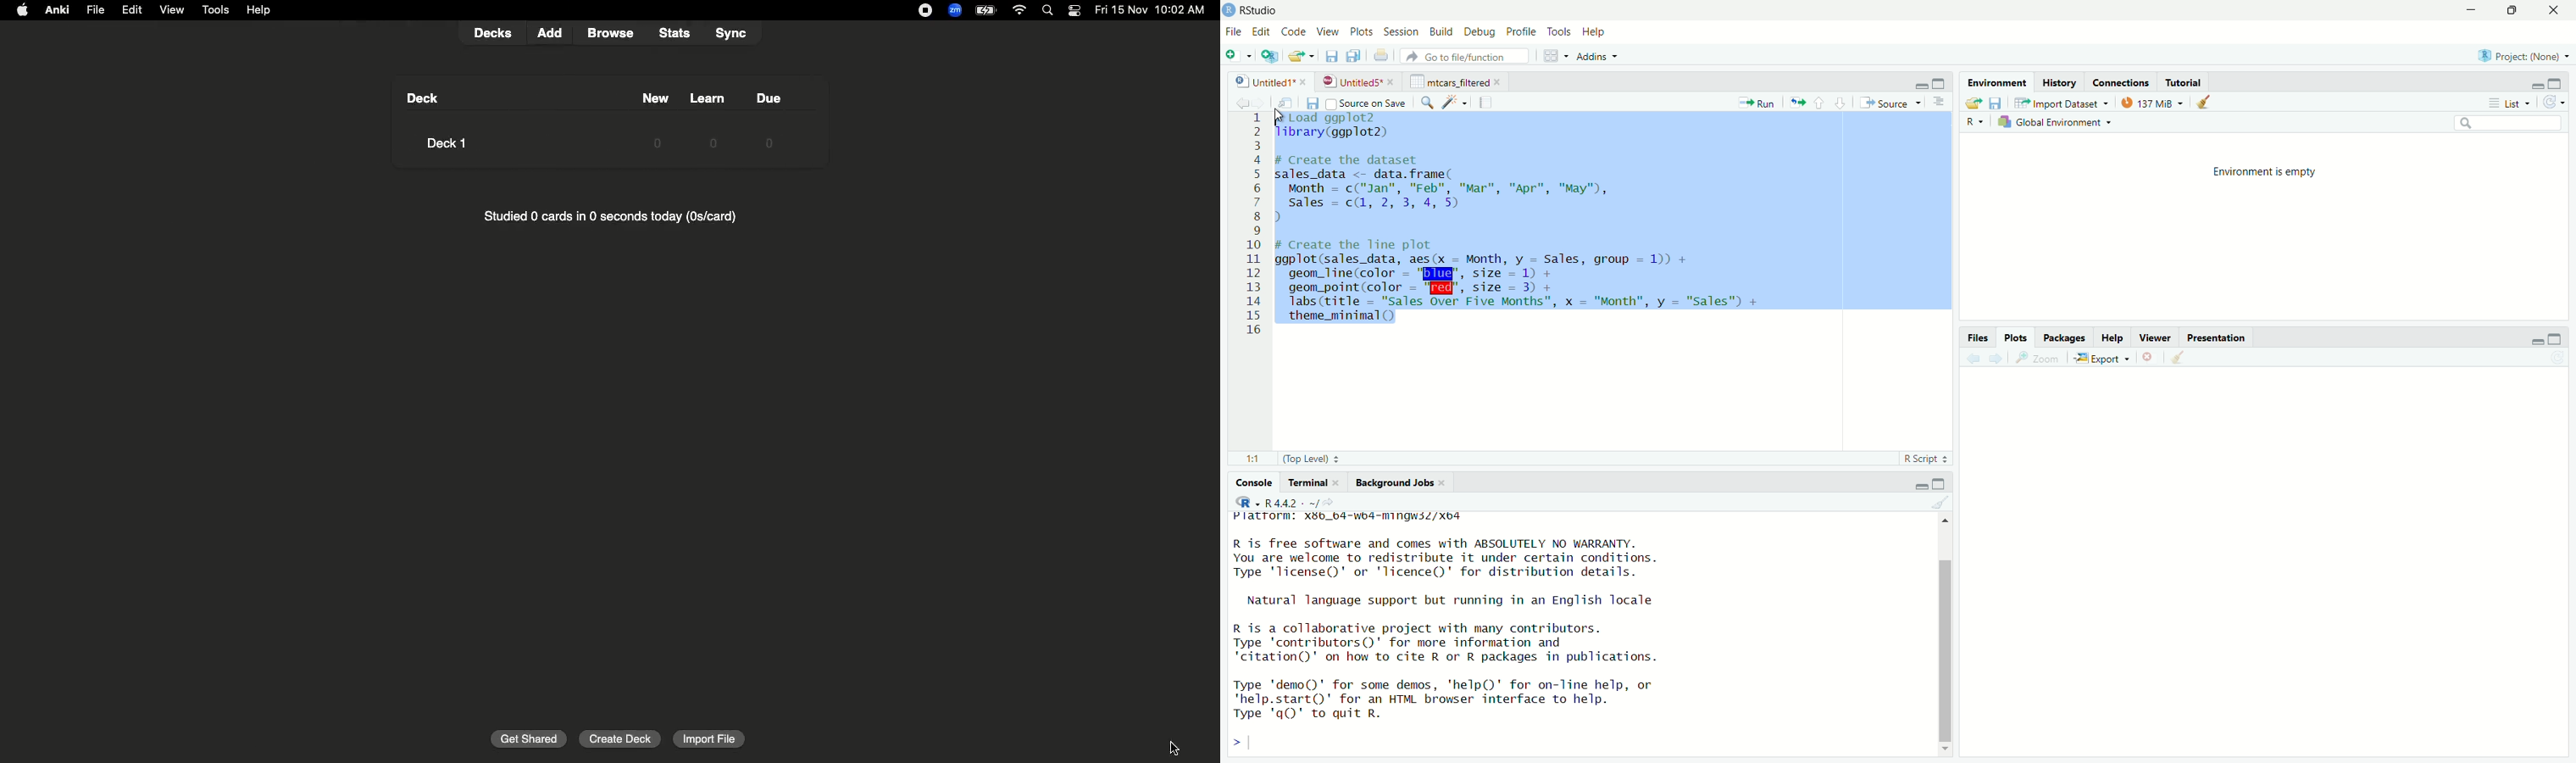  I want to click on file, so click(1234, 32).